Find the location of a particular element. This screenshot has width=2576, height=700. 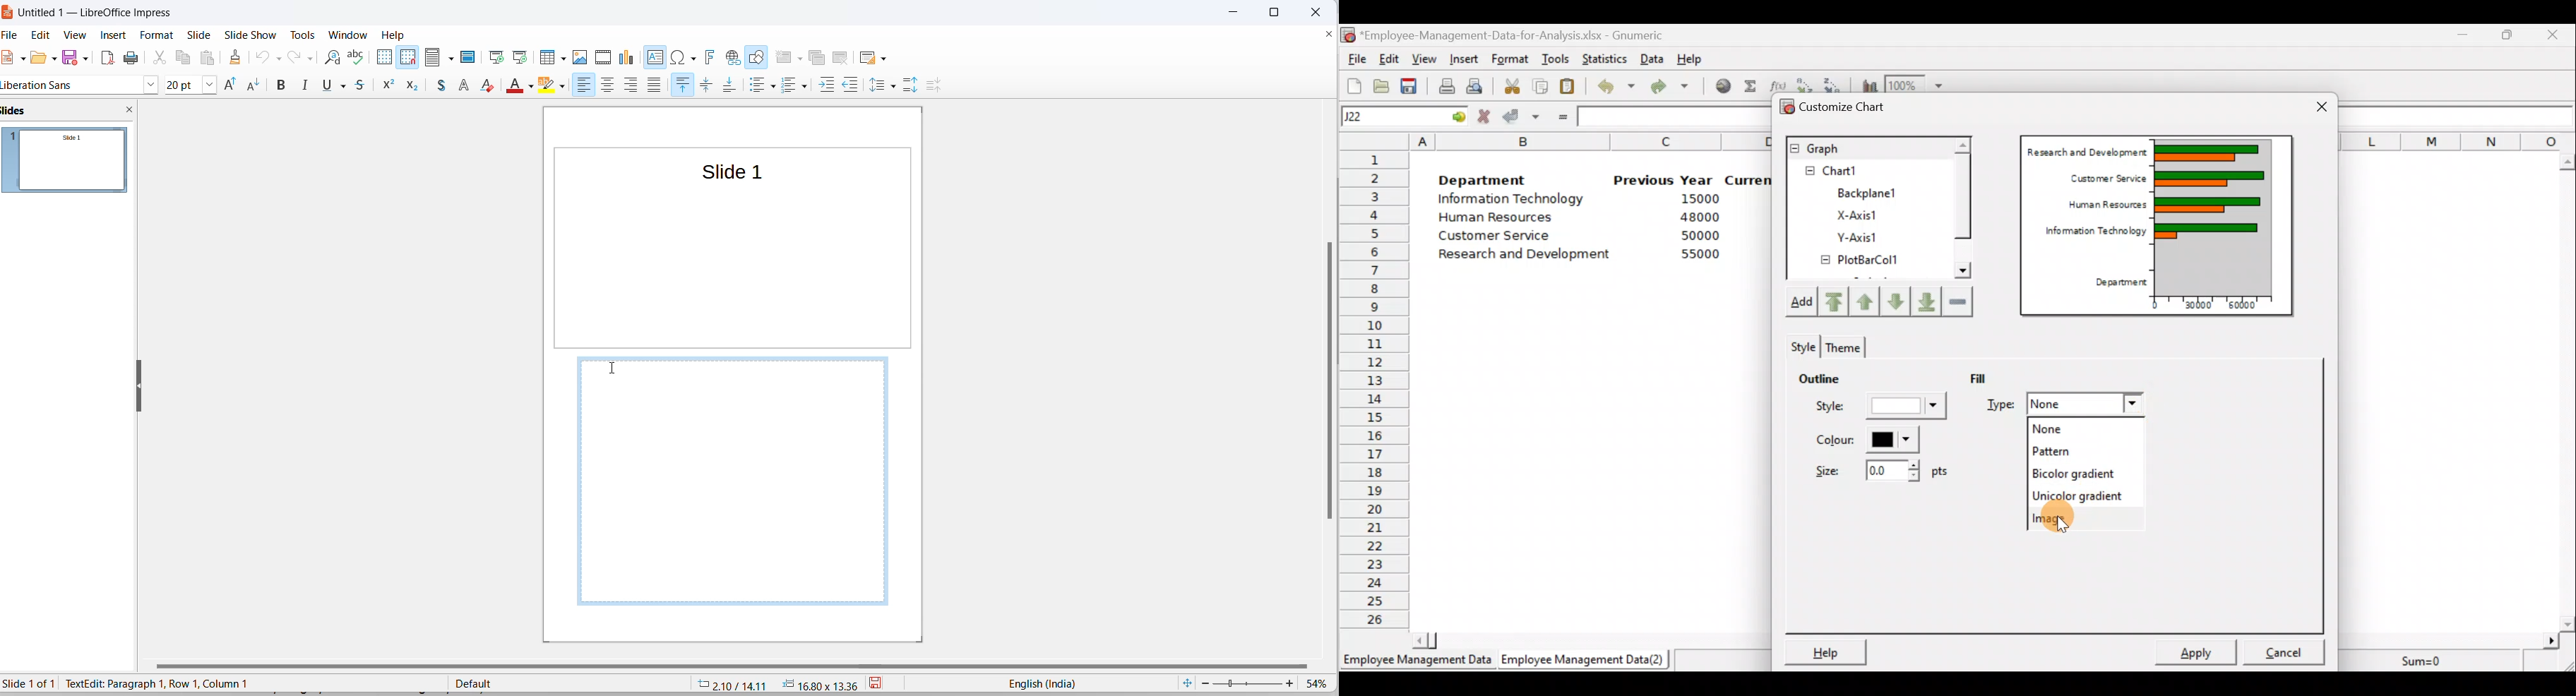

Sum=0 is located at coordinates (2426, 658).